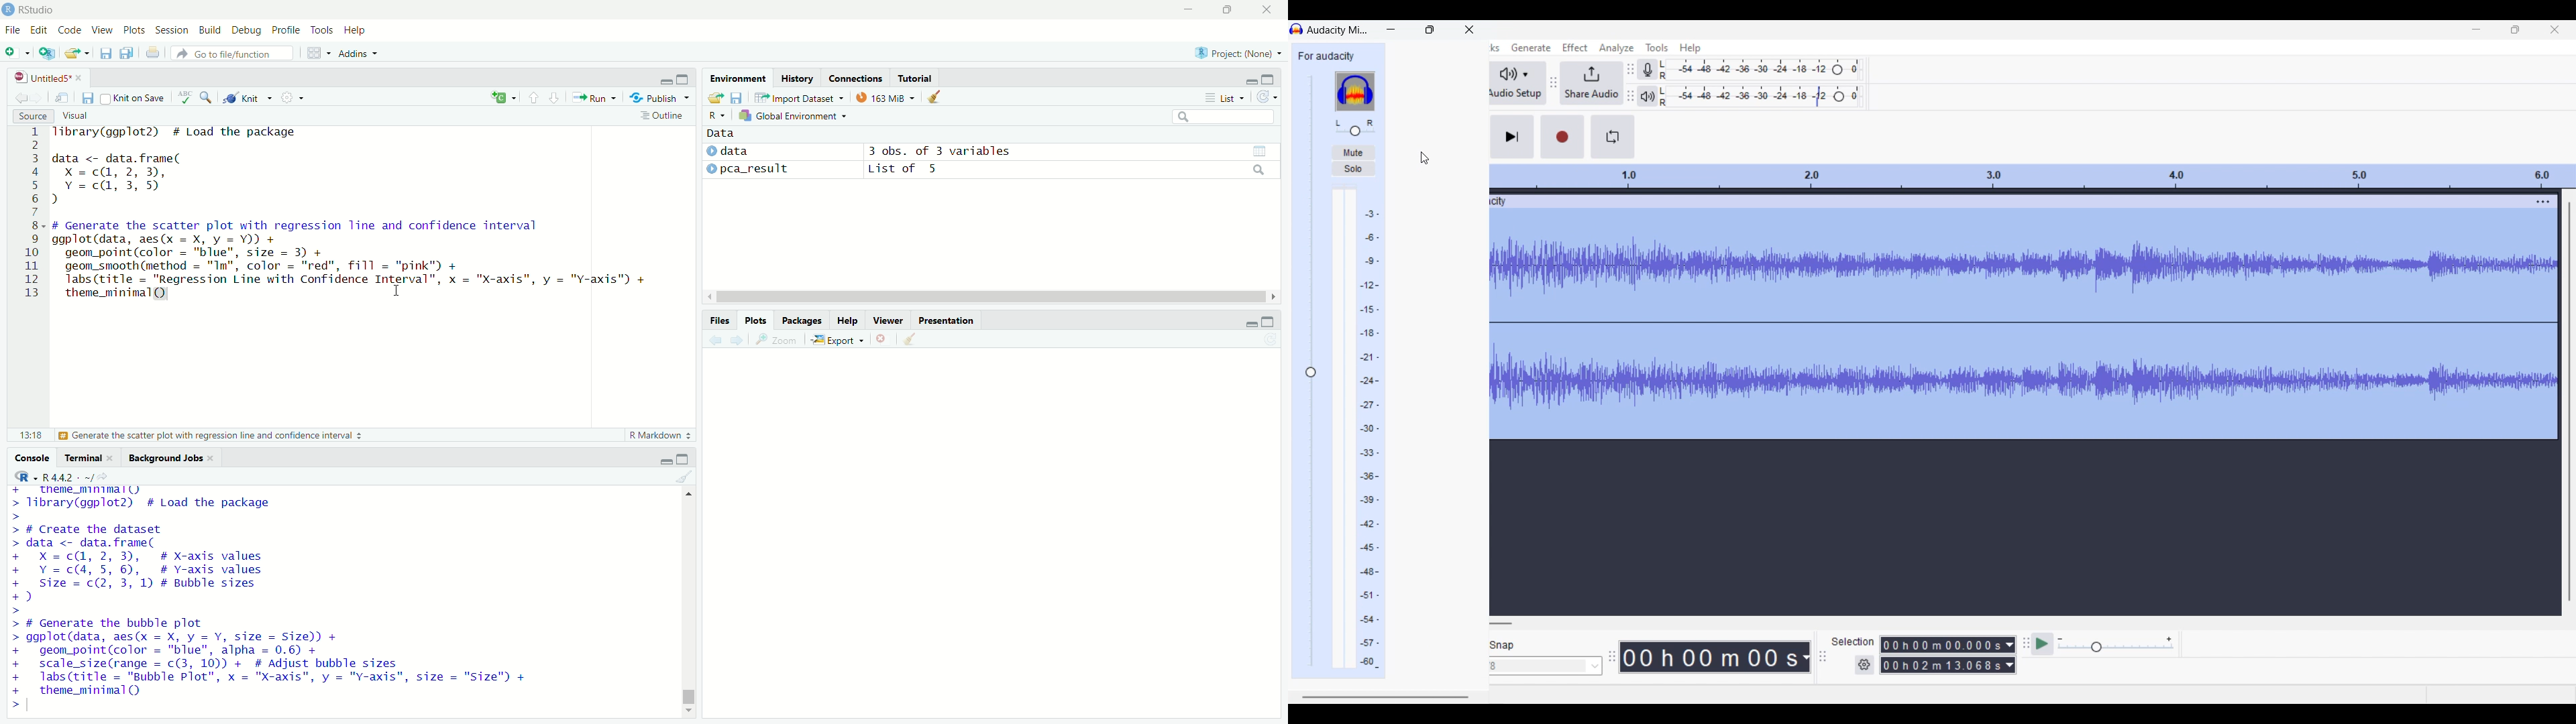 The image size is (2576, 728). Describe the element at coordinates (1249, 322) in the screenshot. I see `minimize` at that location.